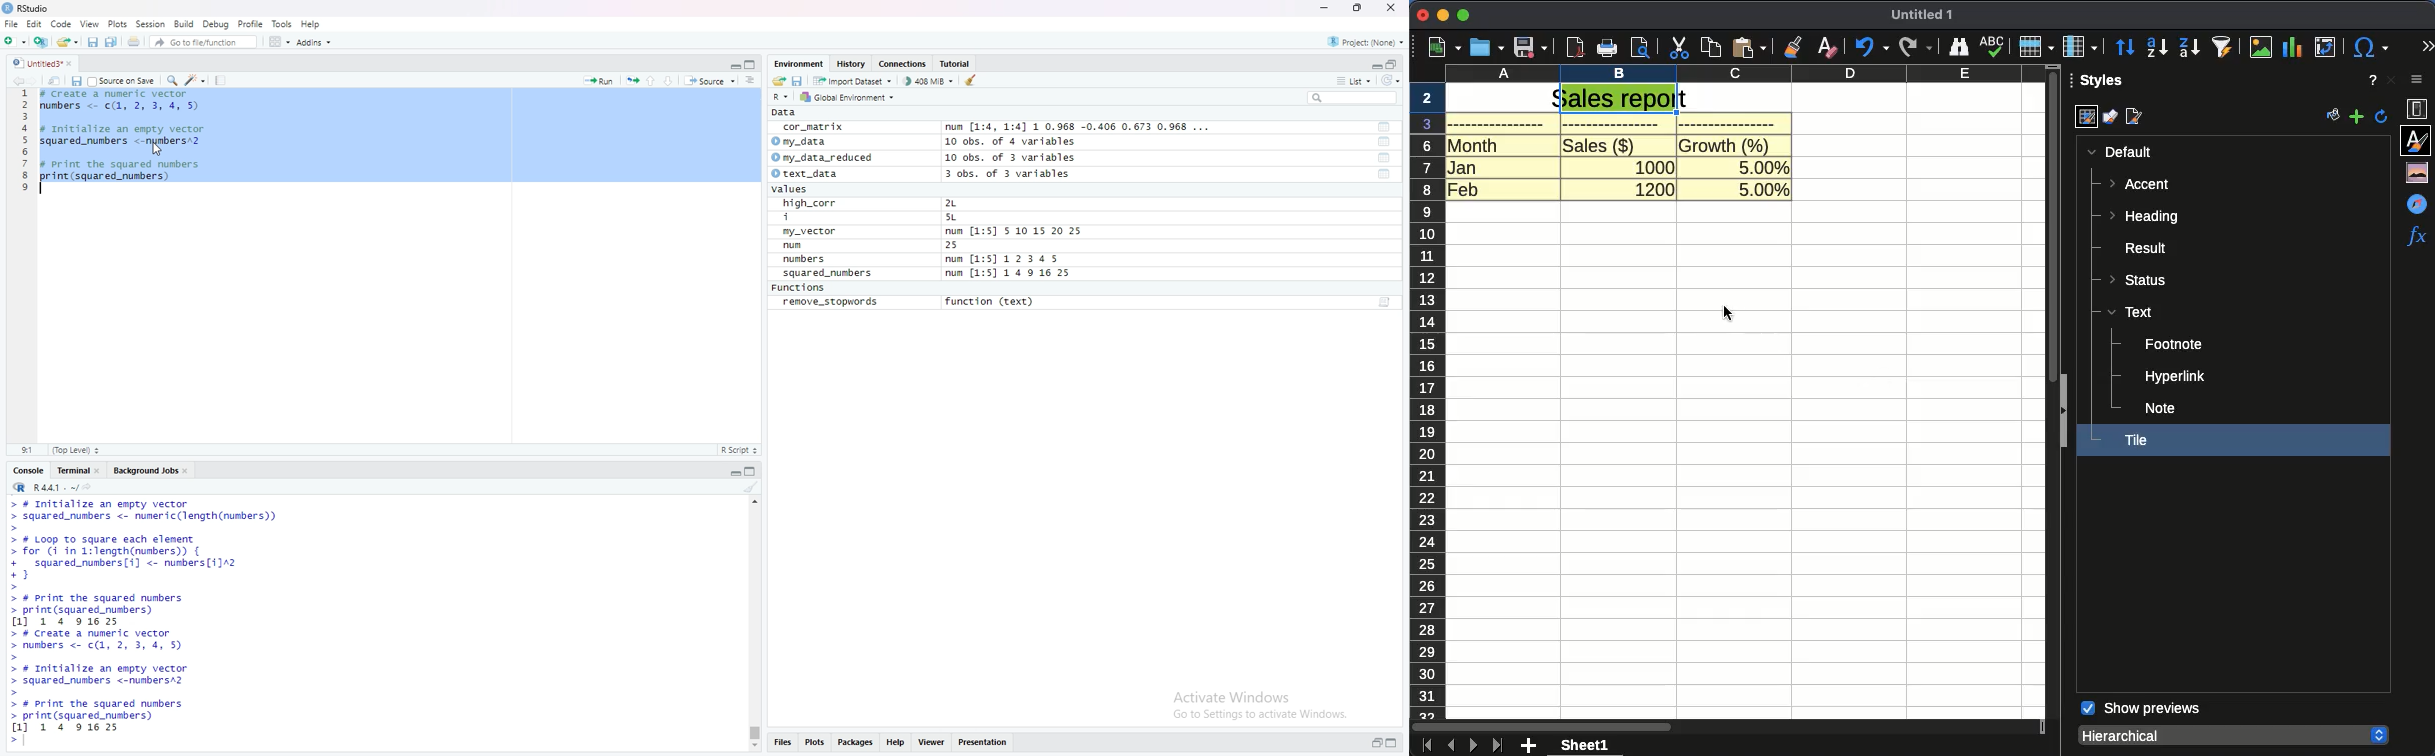 The width and height of the screenshot is (2436, 756). What do you see at coordinates (76, 450) in the screenshot?
I see `(Top Level)` at bounding box center [76, 450].